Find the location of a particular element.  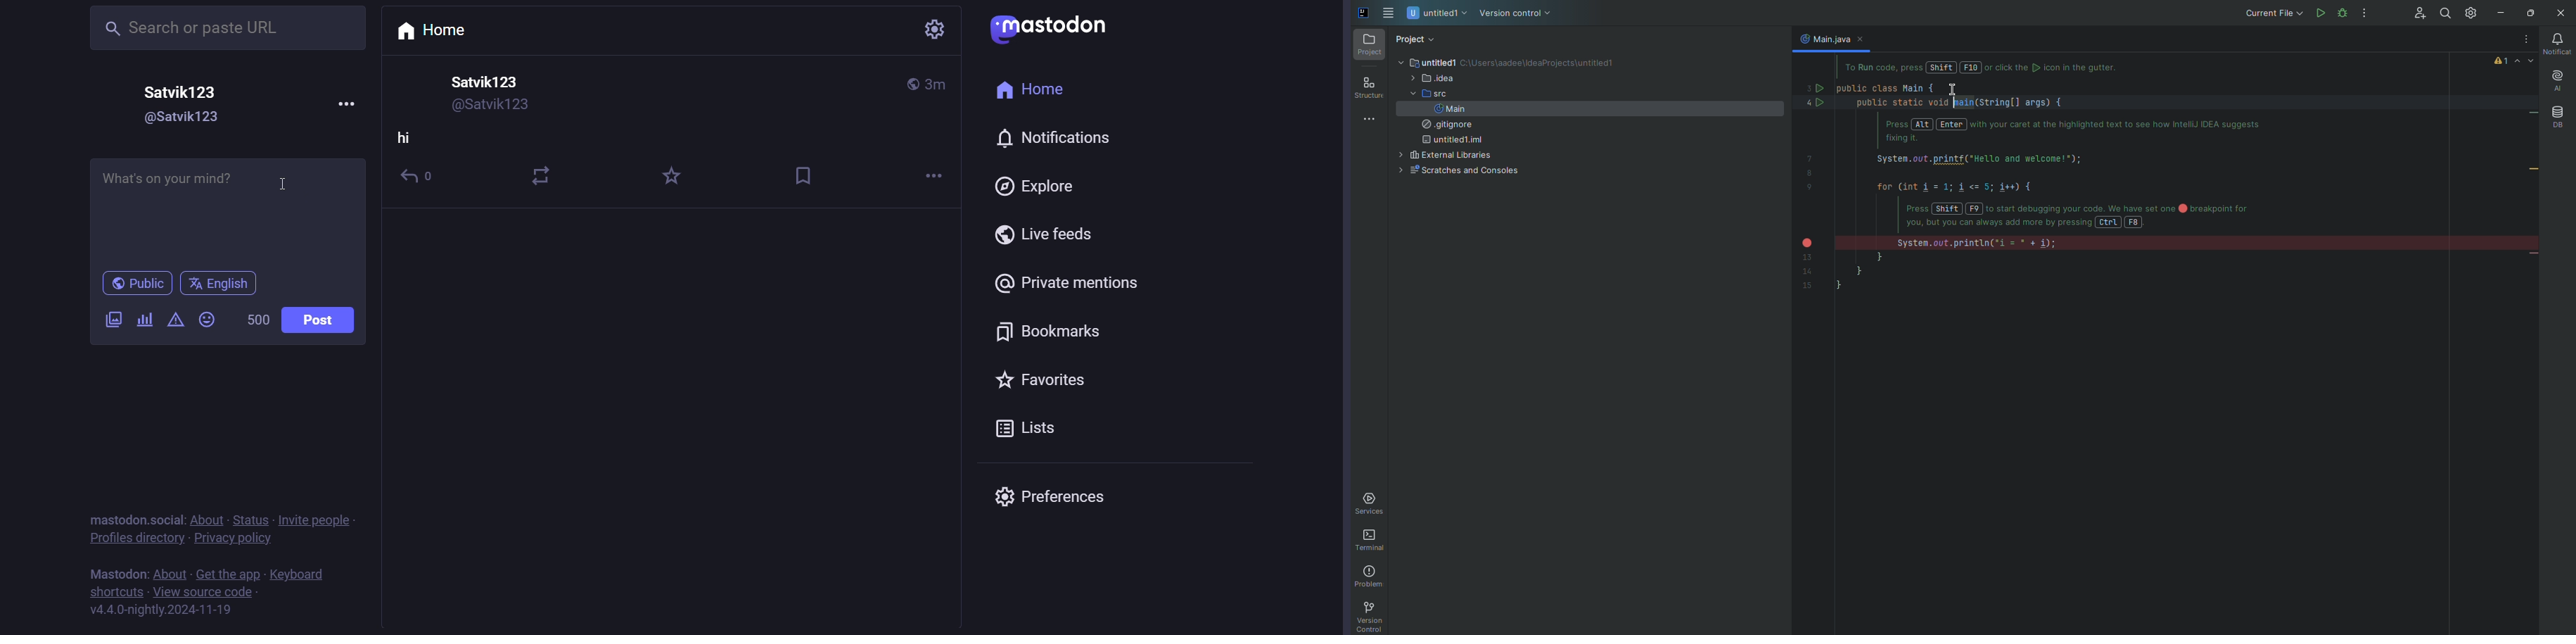

about is located at coordinates (205, 520).